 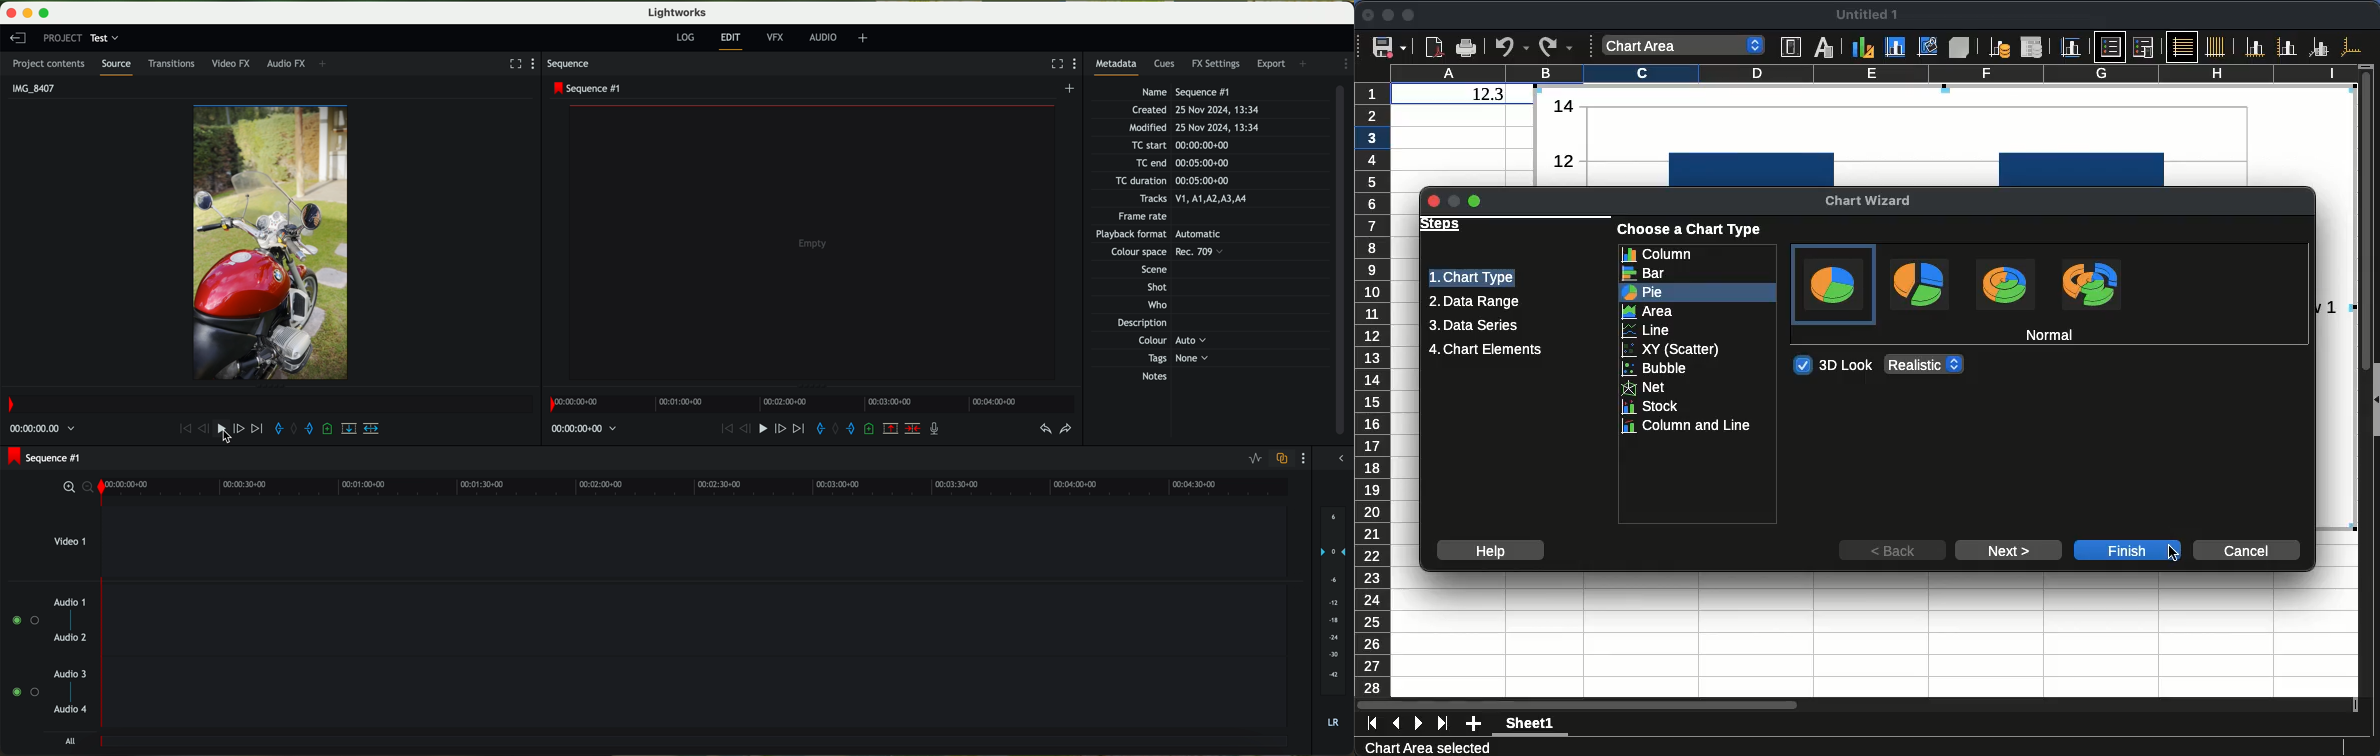 What do you see at coordinates (676, 12) in the screenshot?
I see `Lightworks` at bounding box center [676, 12].